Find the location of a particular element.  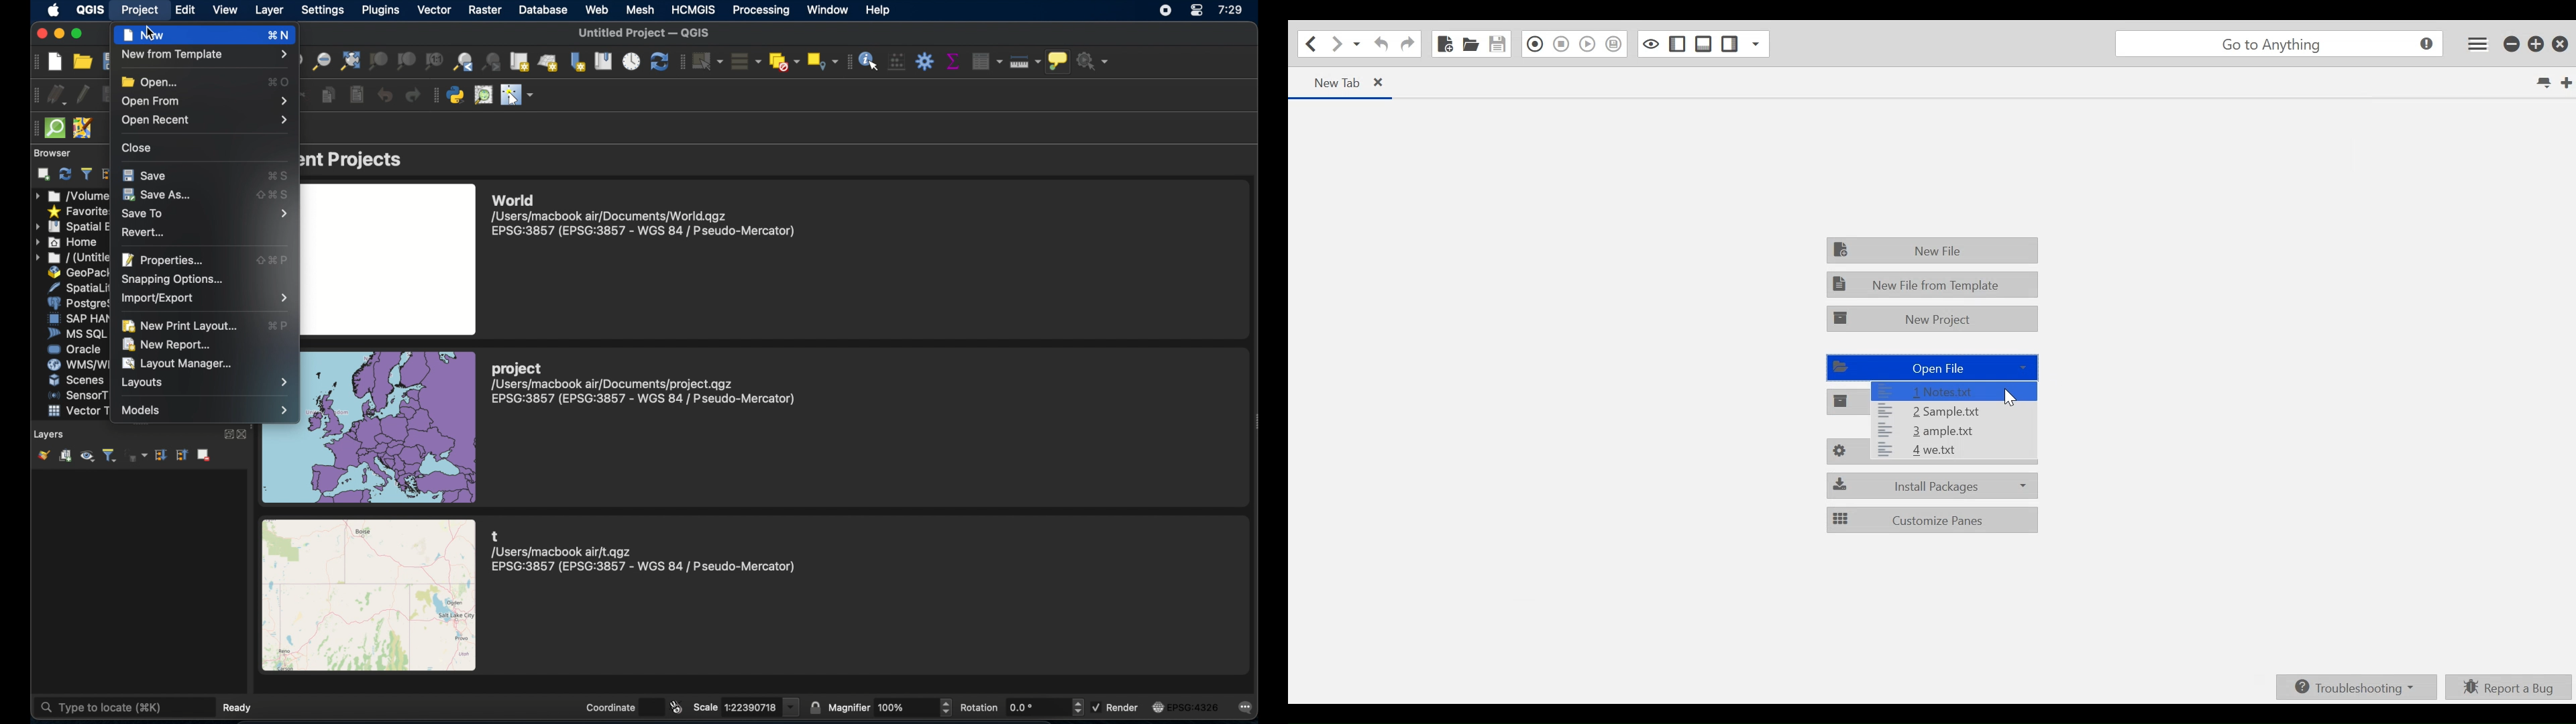

raster is located at coordinates (486, 10).